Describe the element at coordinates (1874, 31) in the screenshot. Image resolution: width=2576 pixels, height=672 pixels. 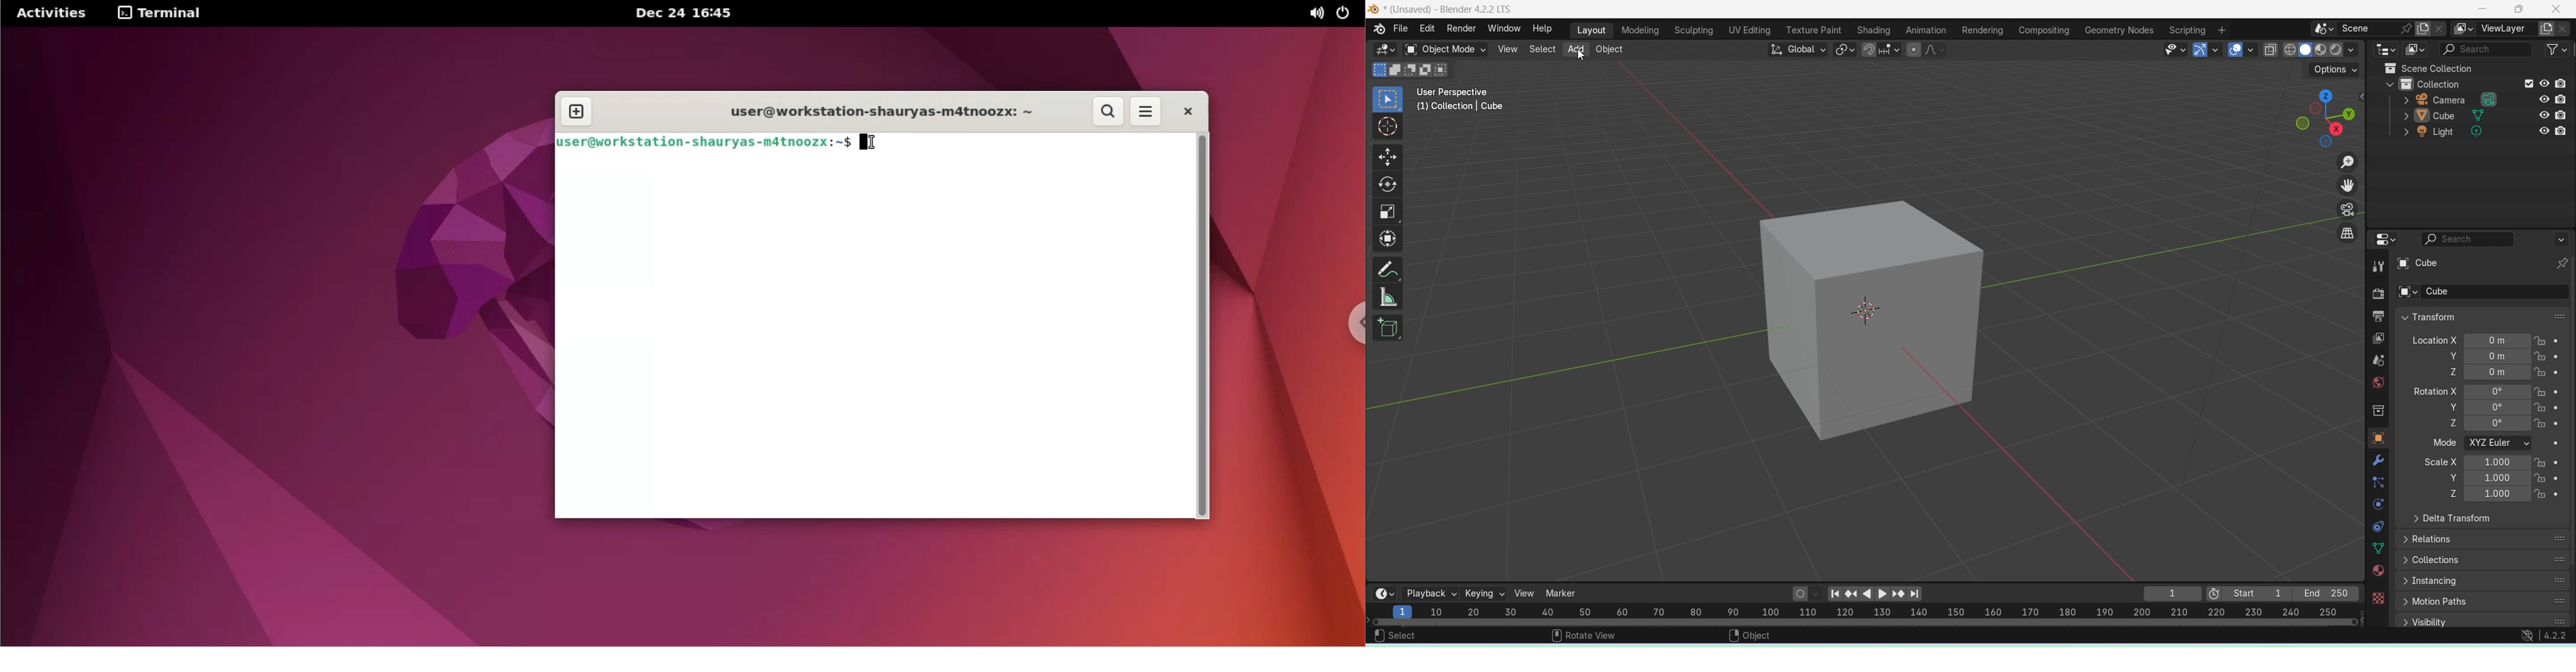
I see `Shading` at that location.